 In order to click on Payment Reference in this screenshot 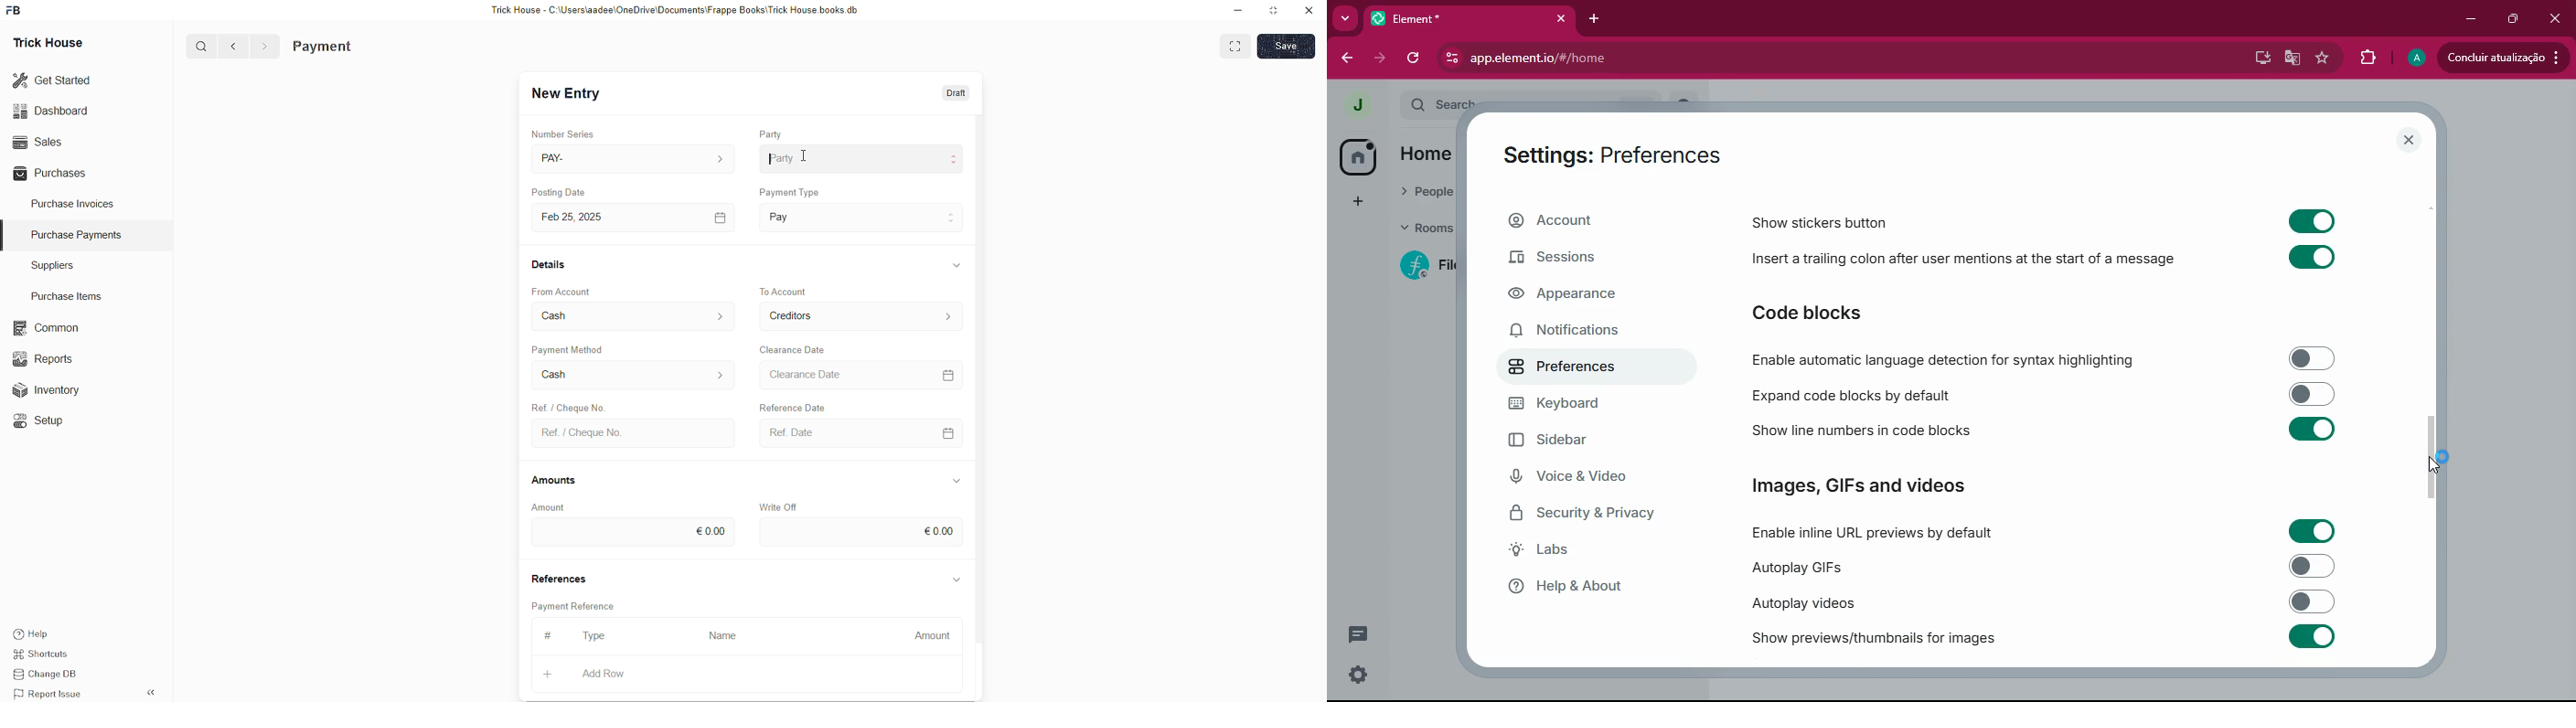, I will do `click(581, 605)`.